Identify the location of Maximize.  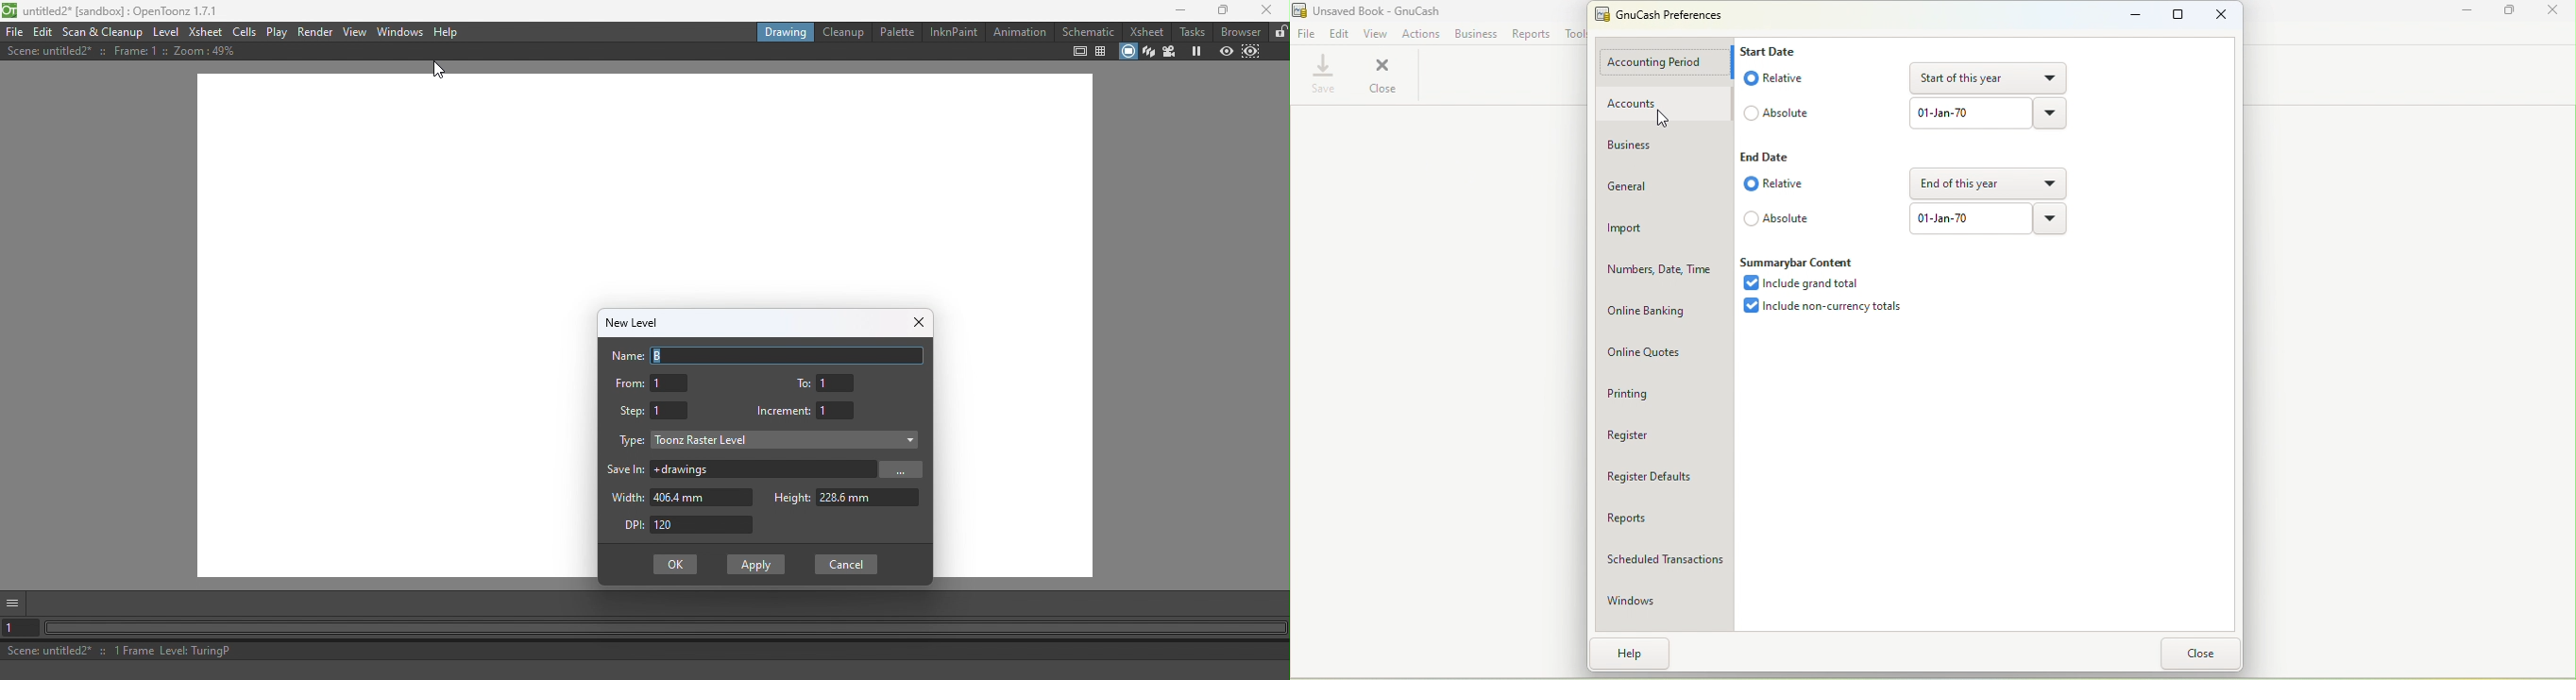
(2179, 16).